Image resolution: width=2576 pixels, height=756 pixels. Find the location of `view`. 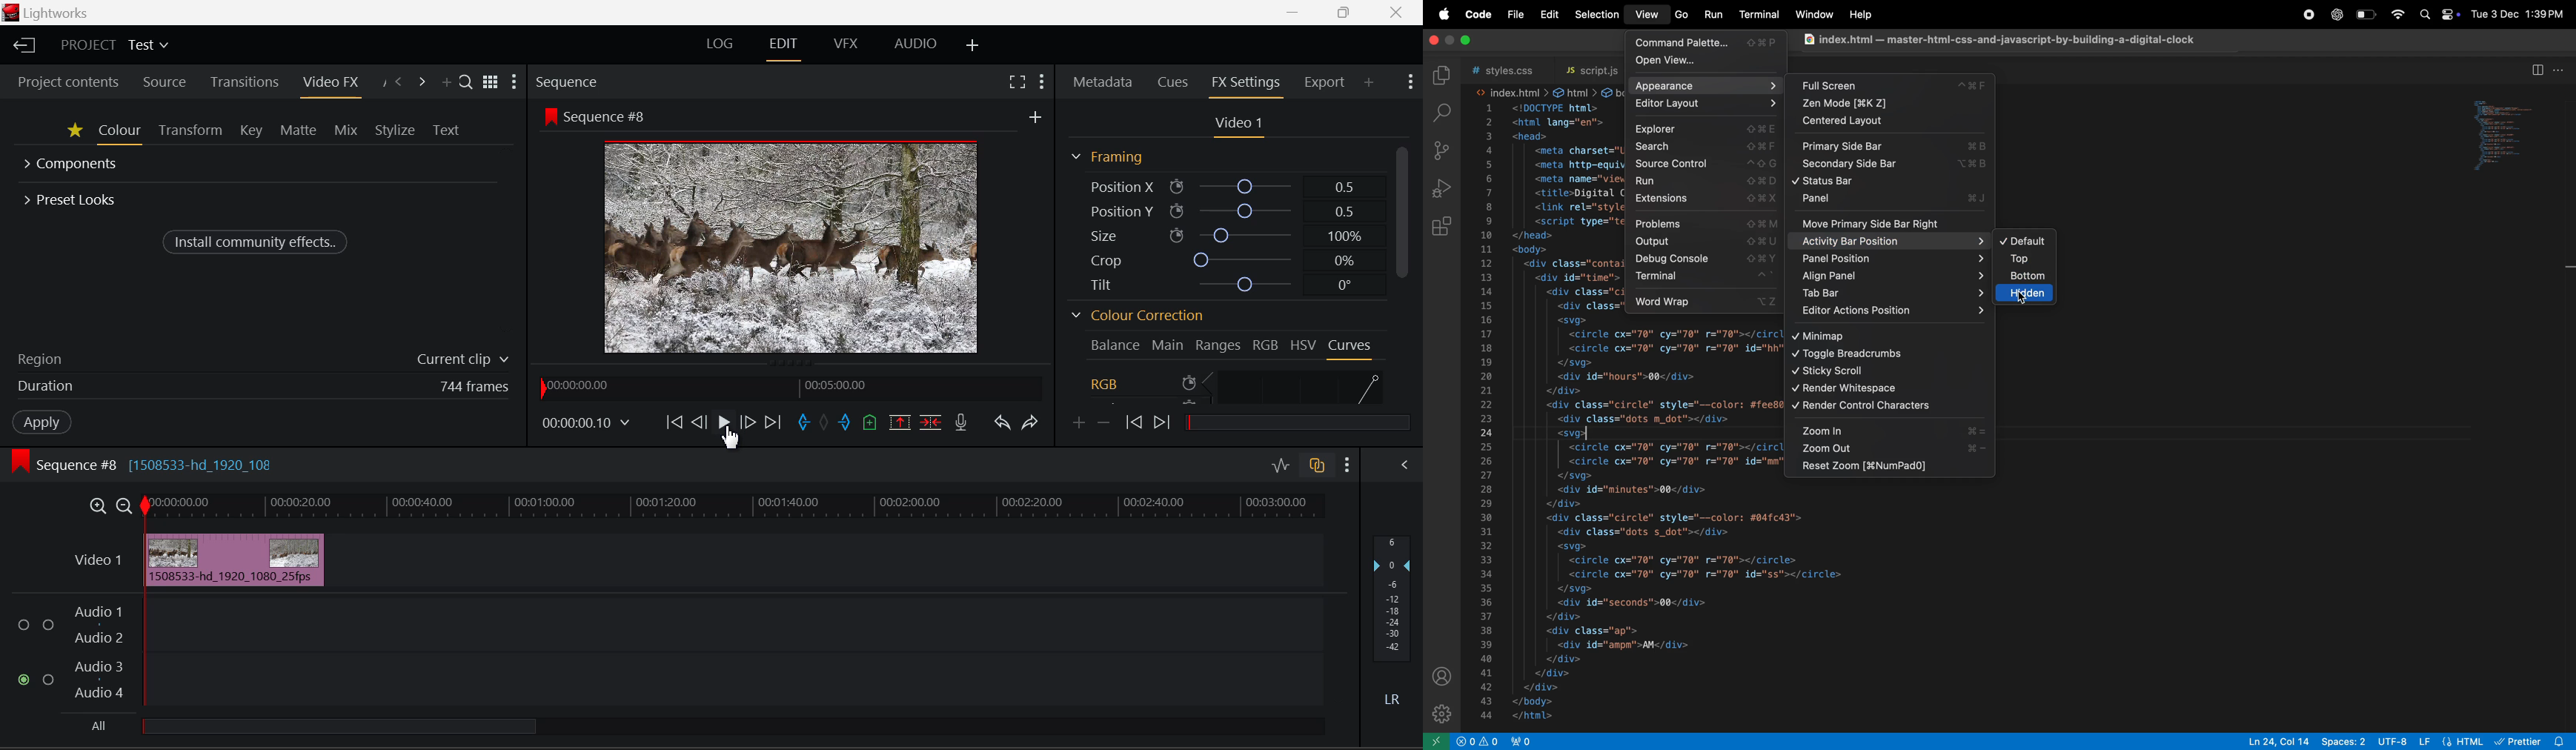

view is located at coordinates (1647, 14).